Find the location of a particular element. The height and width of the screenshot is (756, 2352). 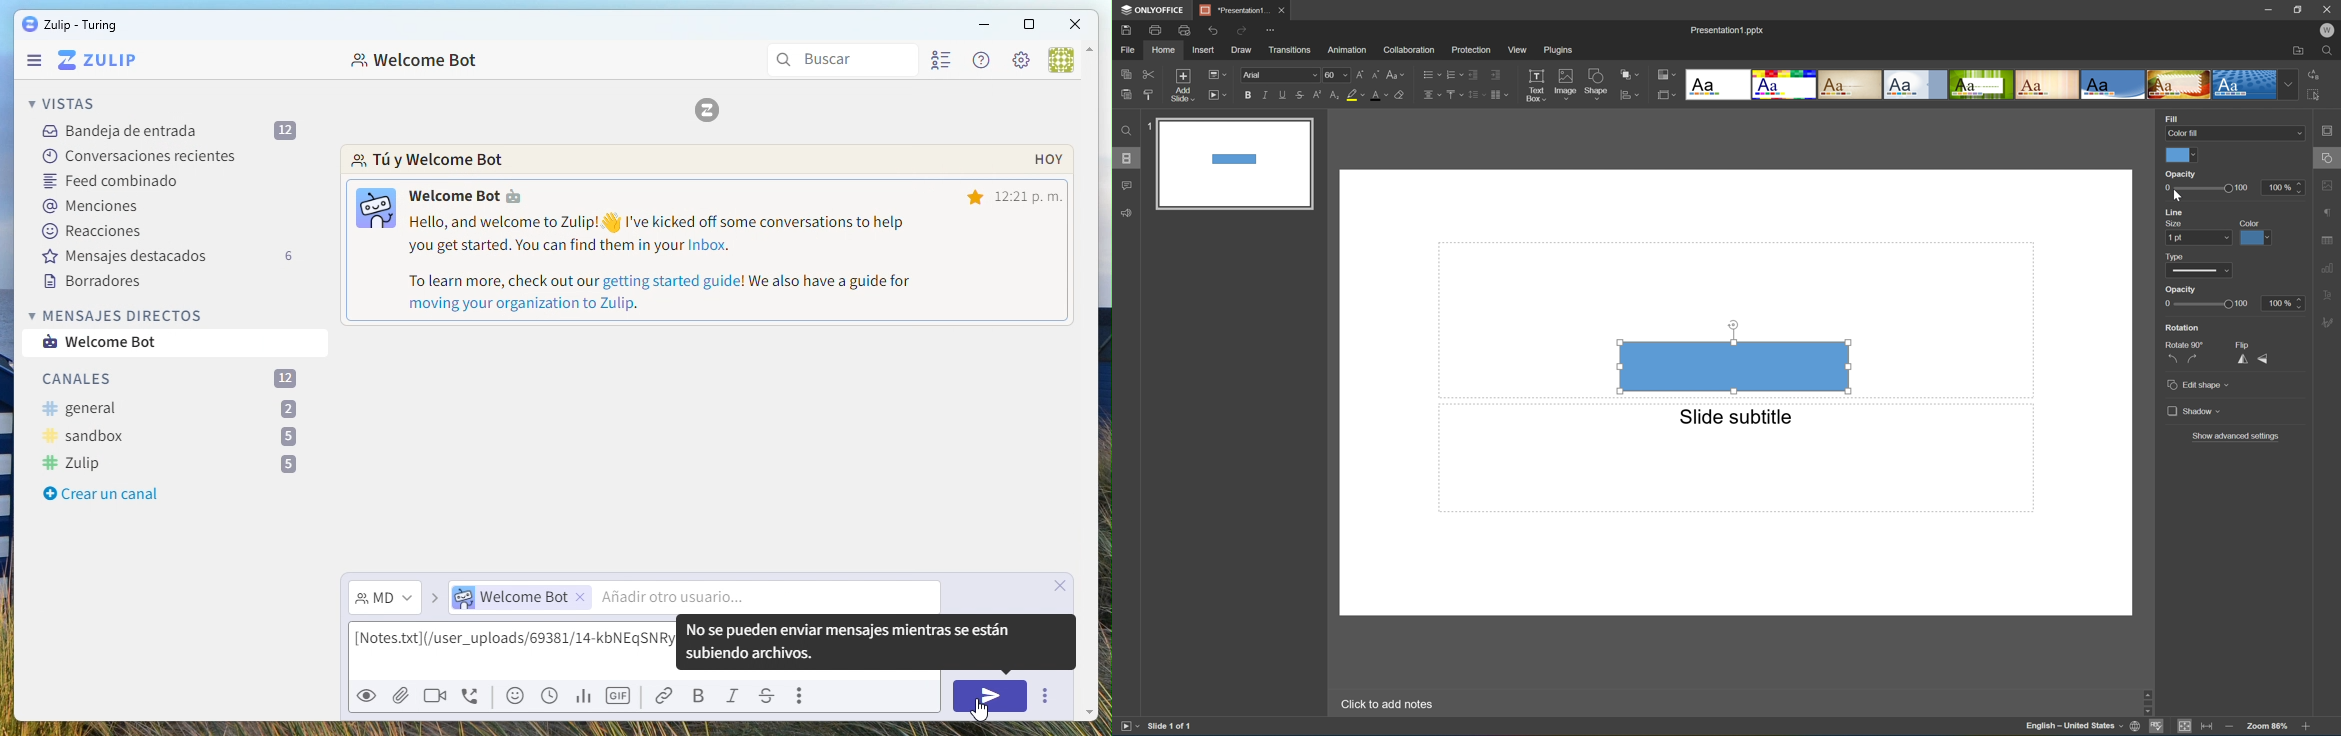

Transitions is located at coordinates (1288, 50).